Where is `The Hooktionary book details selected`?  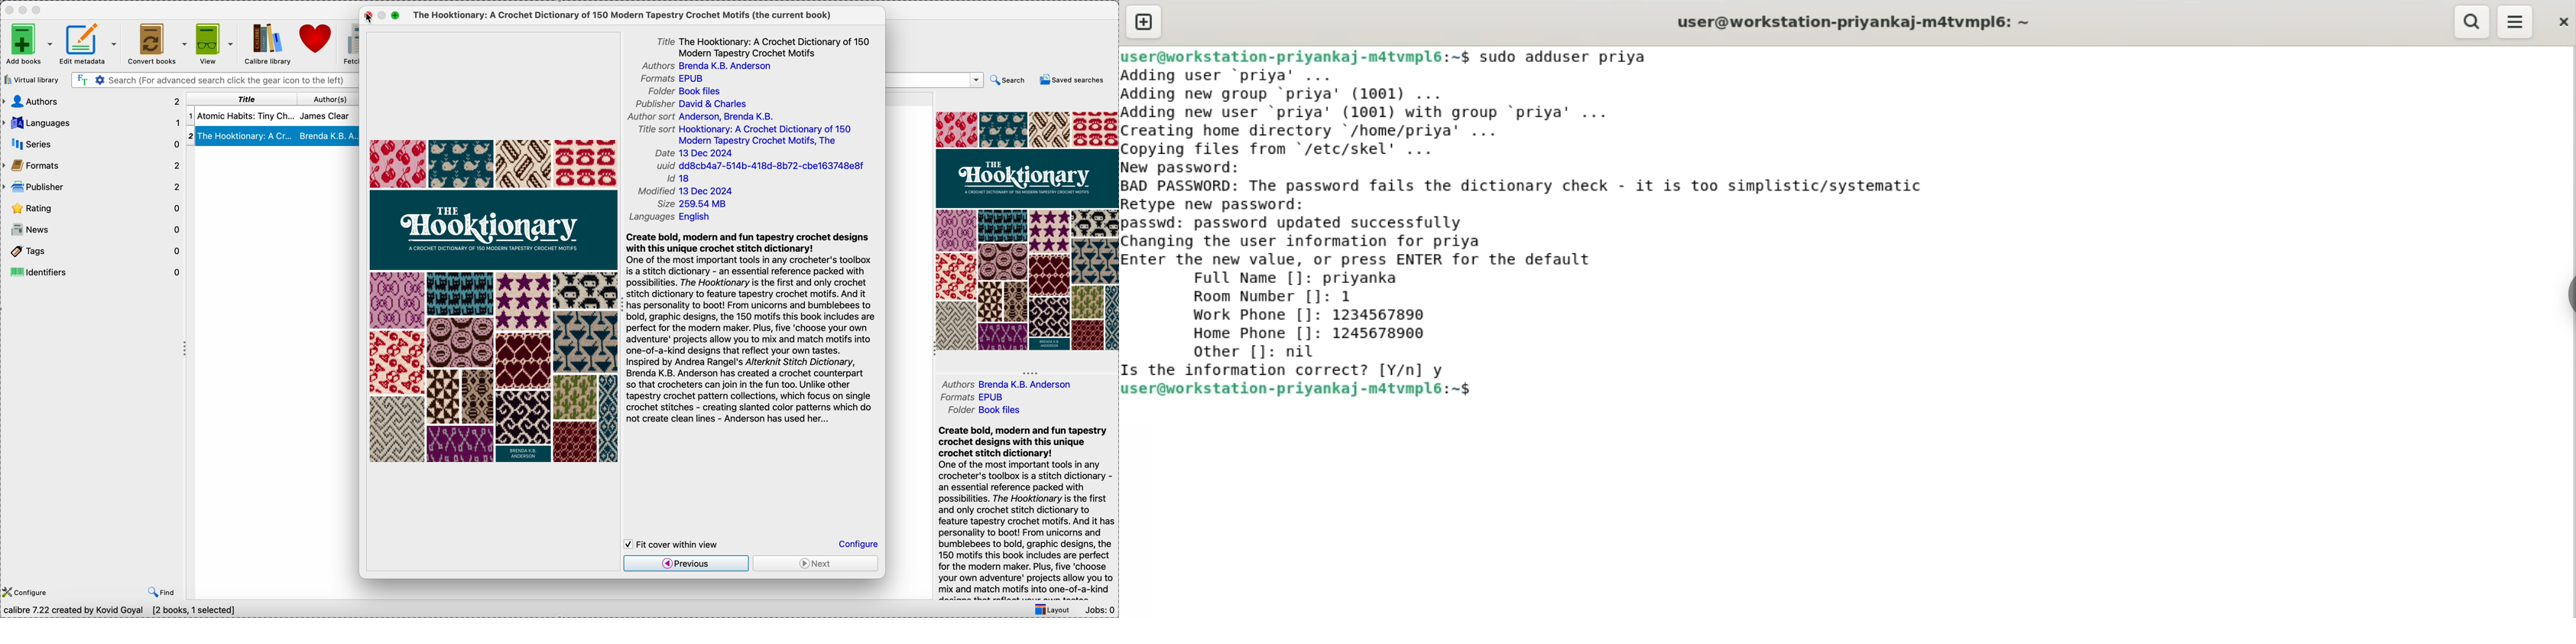
The Hooktionary book details selected is located at coordinates (274, 136).